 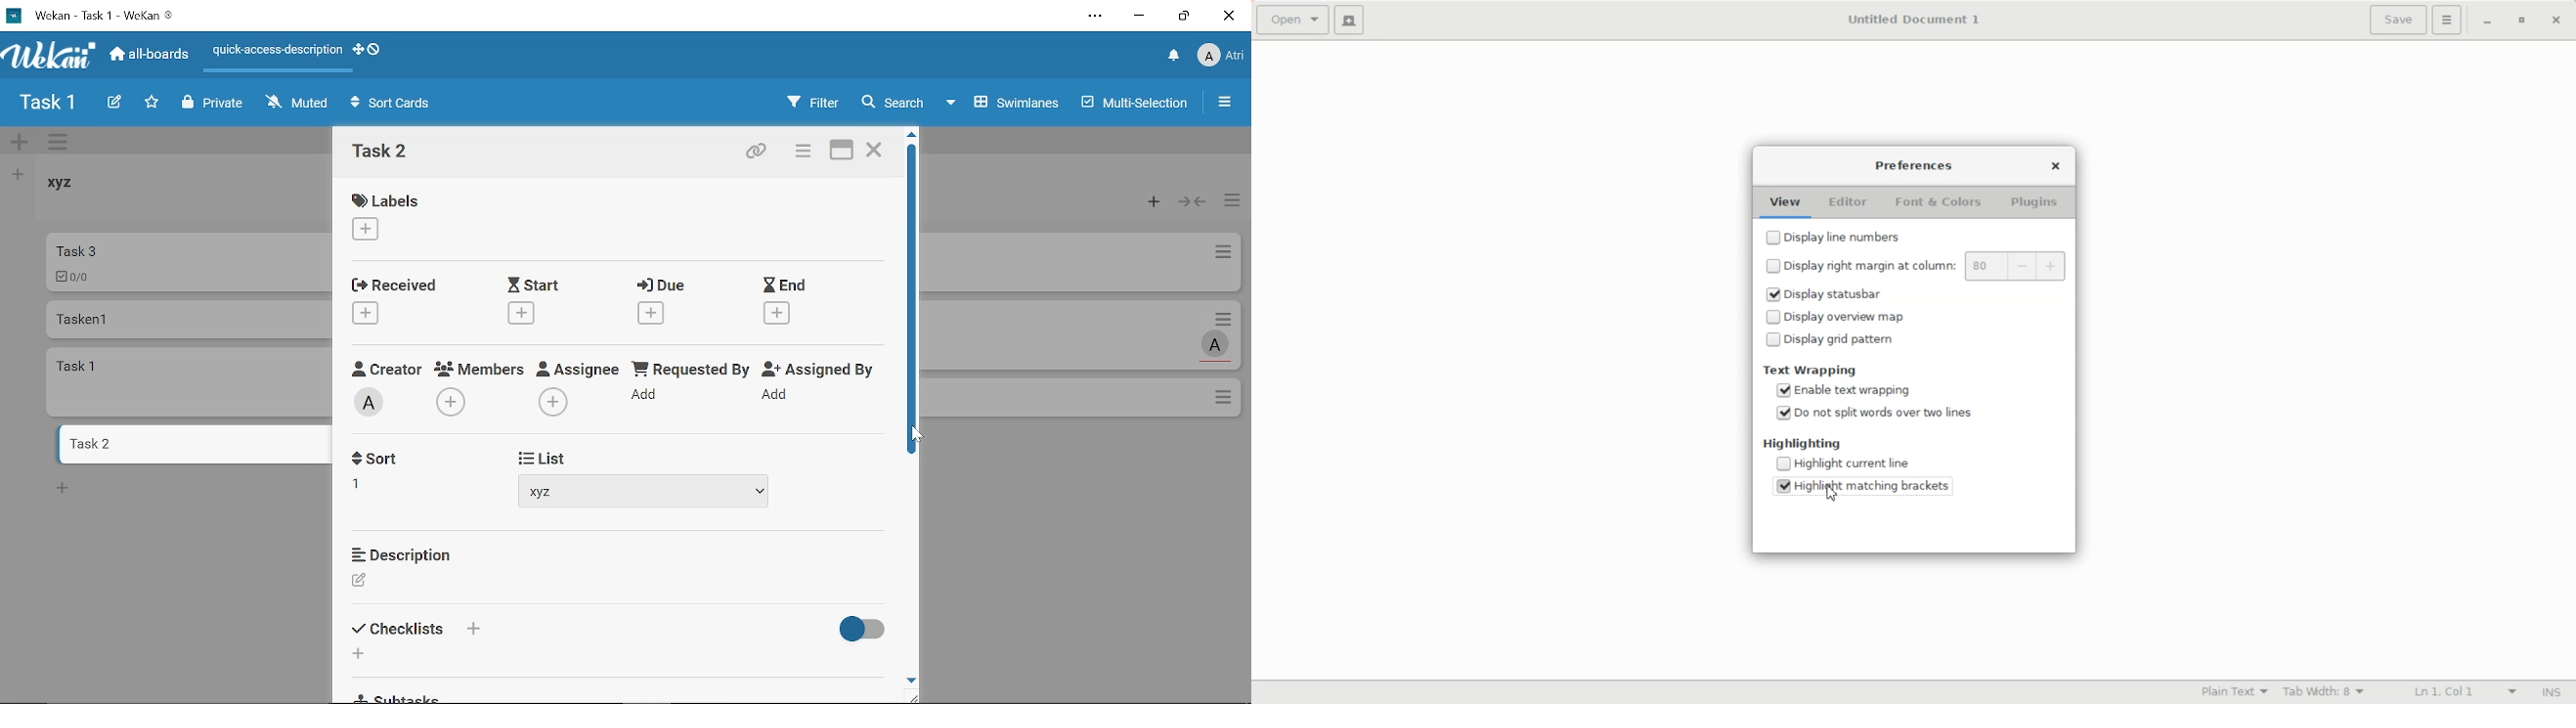 I want to click on List, so click(x=545, y=458).